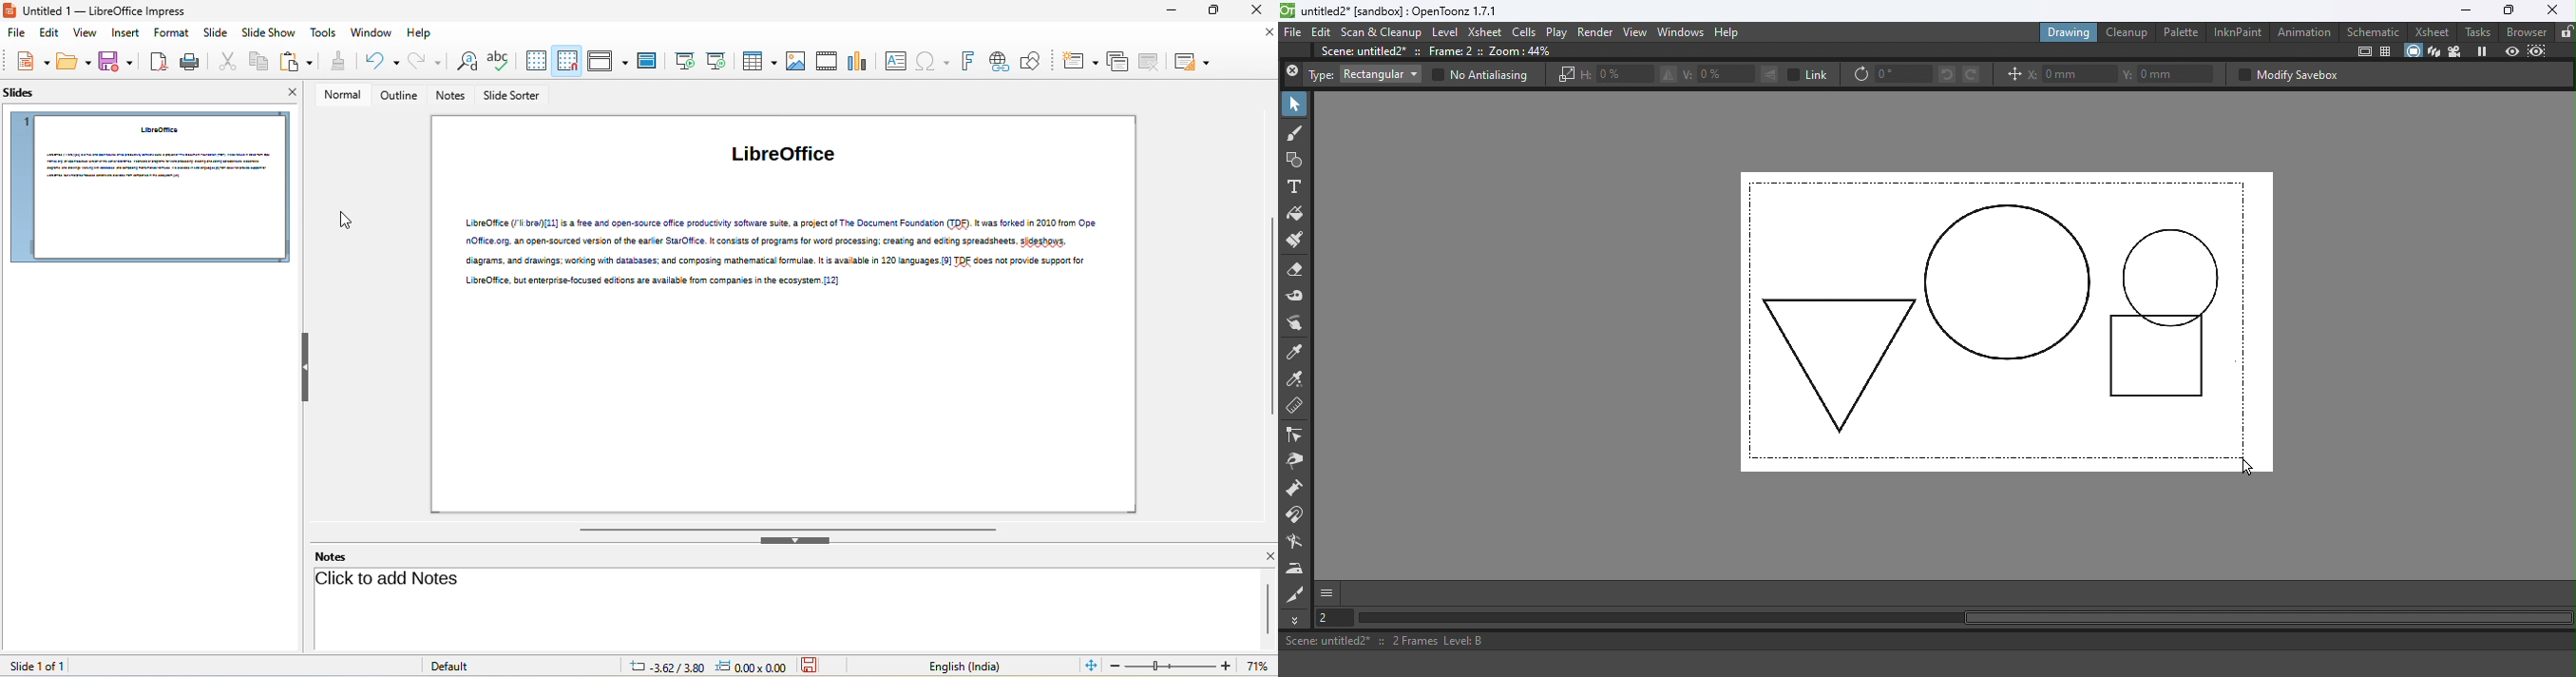 The image size is (2576, 700). Describe the element at coordinates (305, 369) in the screenshot. I see `hide left sidebar` at that location.